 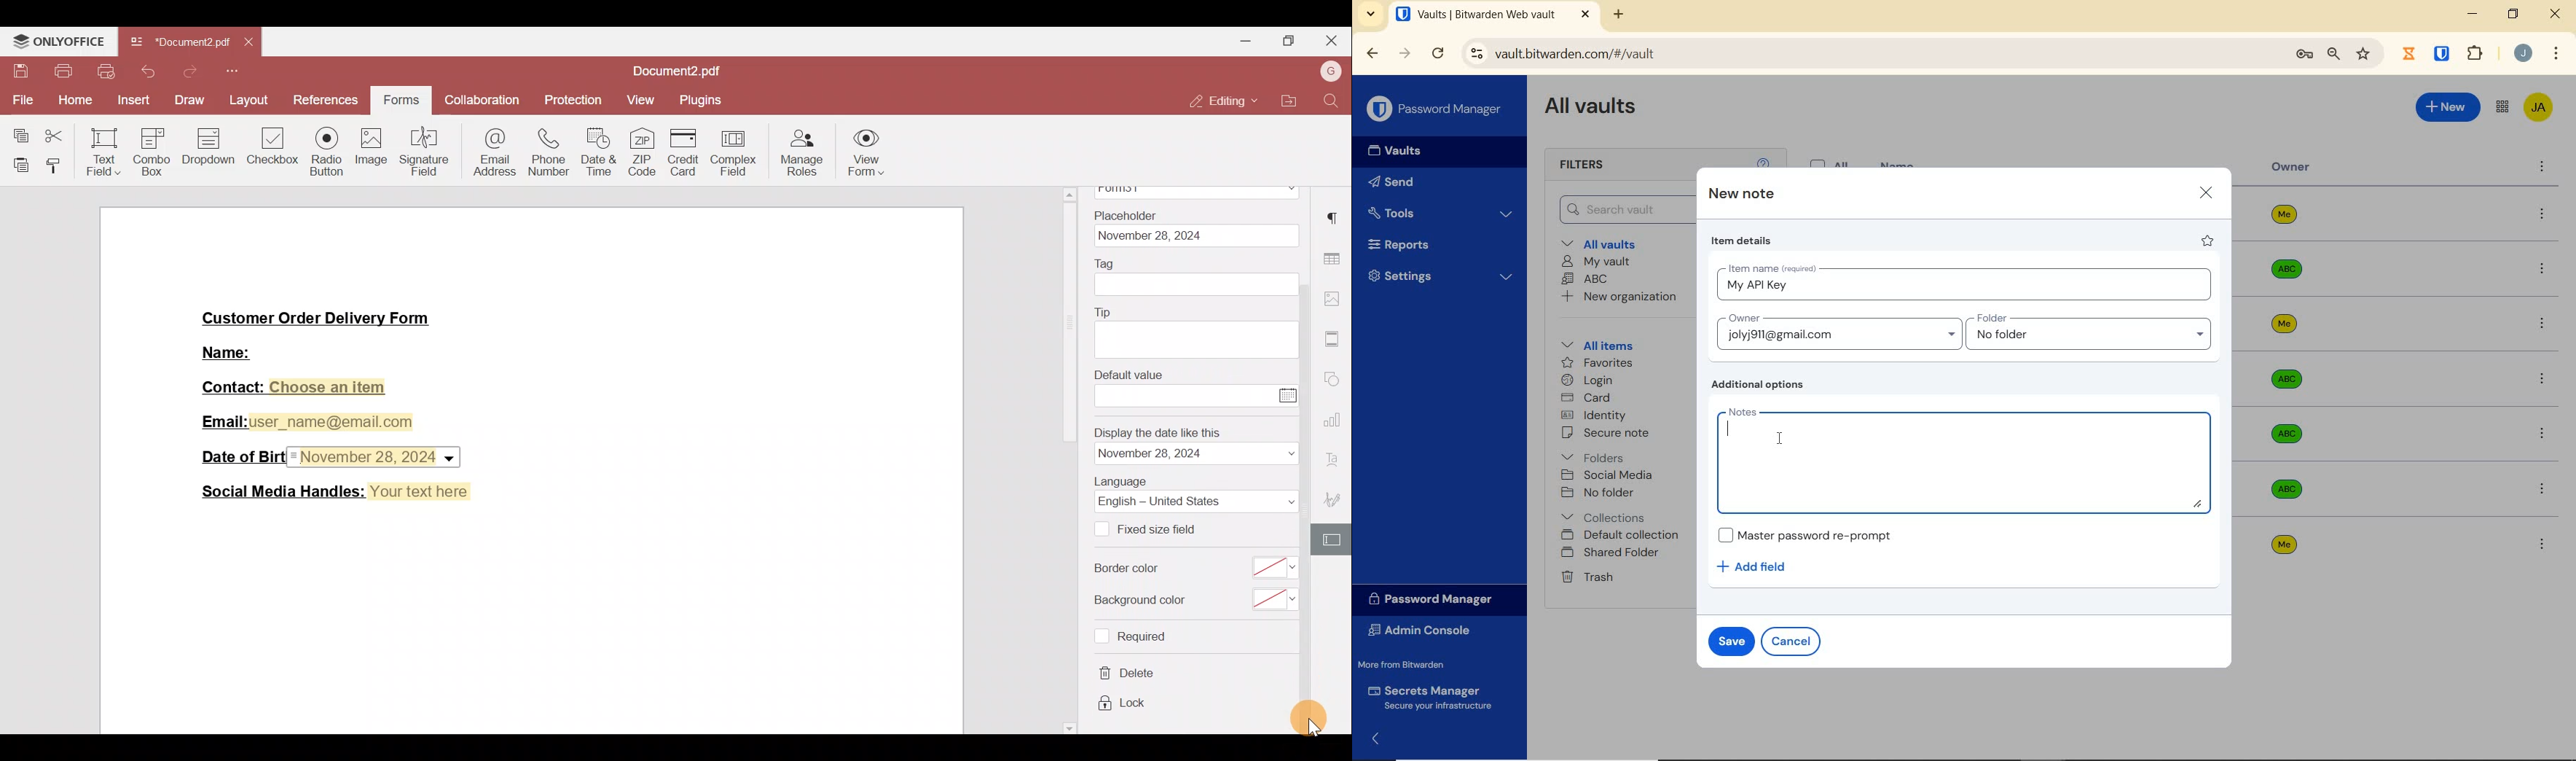 I want to click on Name:, so click(x=230, y=351).